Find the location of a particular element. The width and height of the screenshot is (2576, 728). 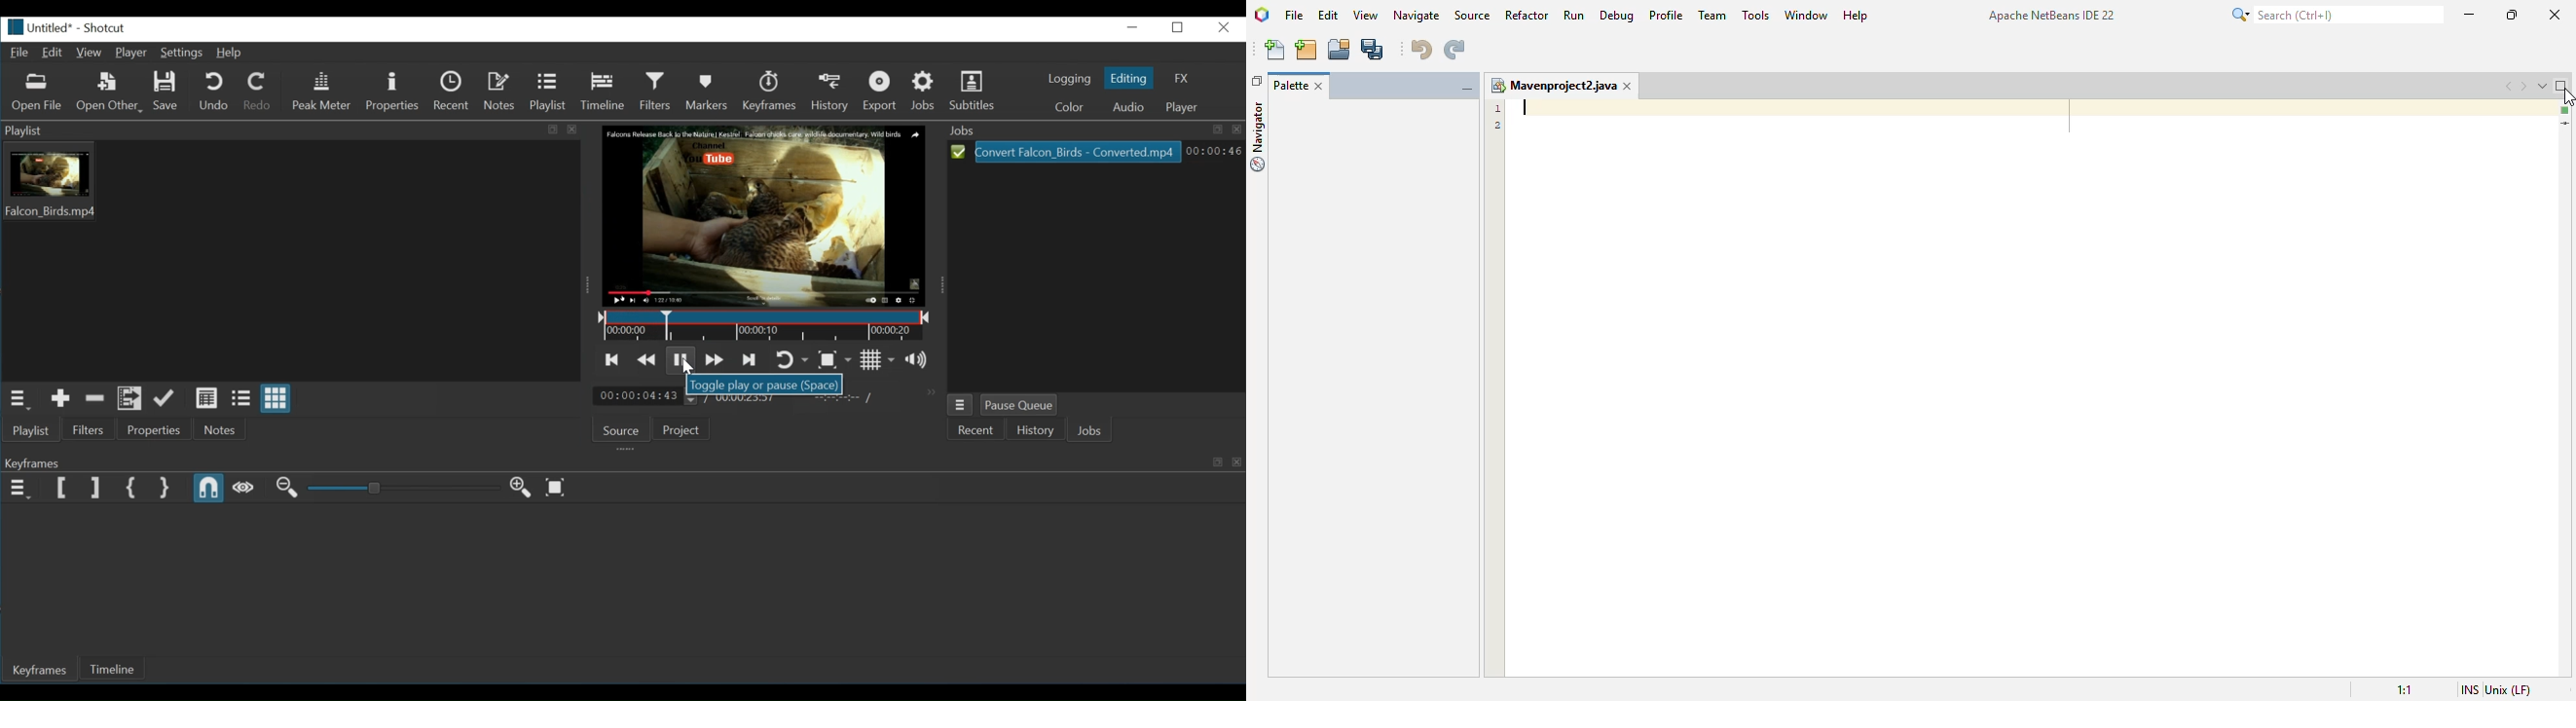

Set Keyframe Start is located at coordinates (60, 487).